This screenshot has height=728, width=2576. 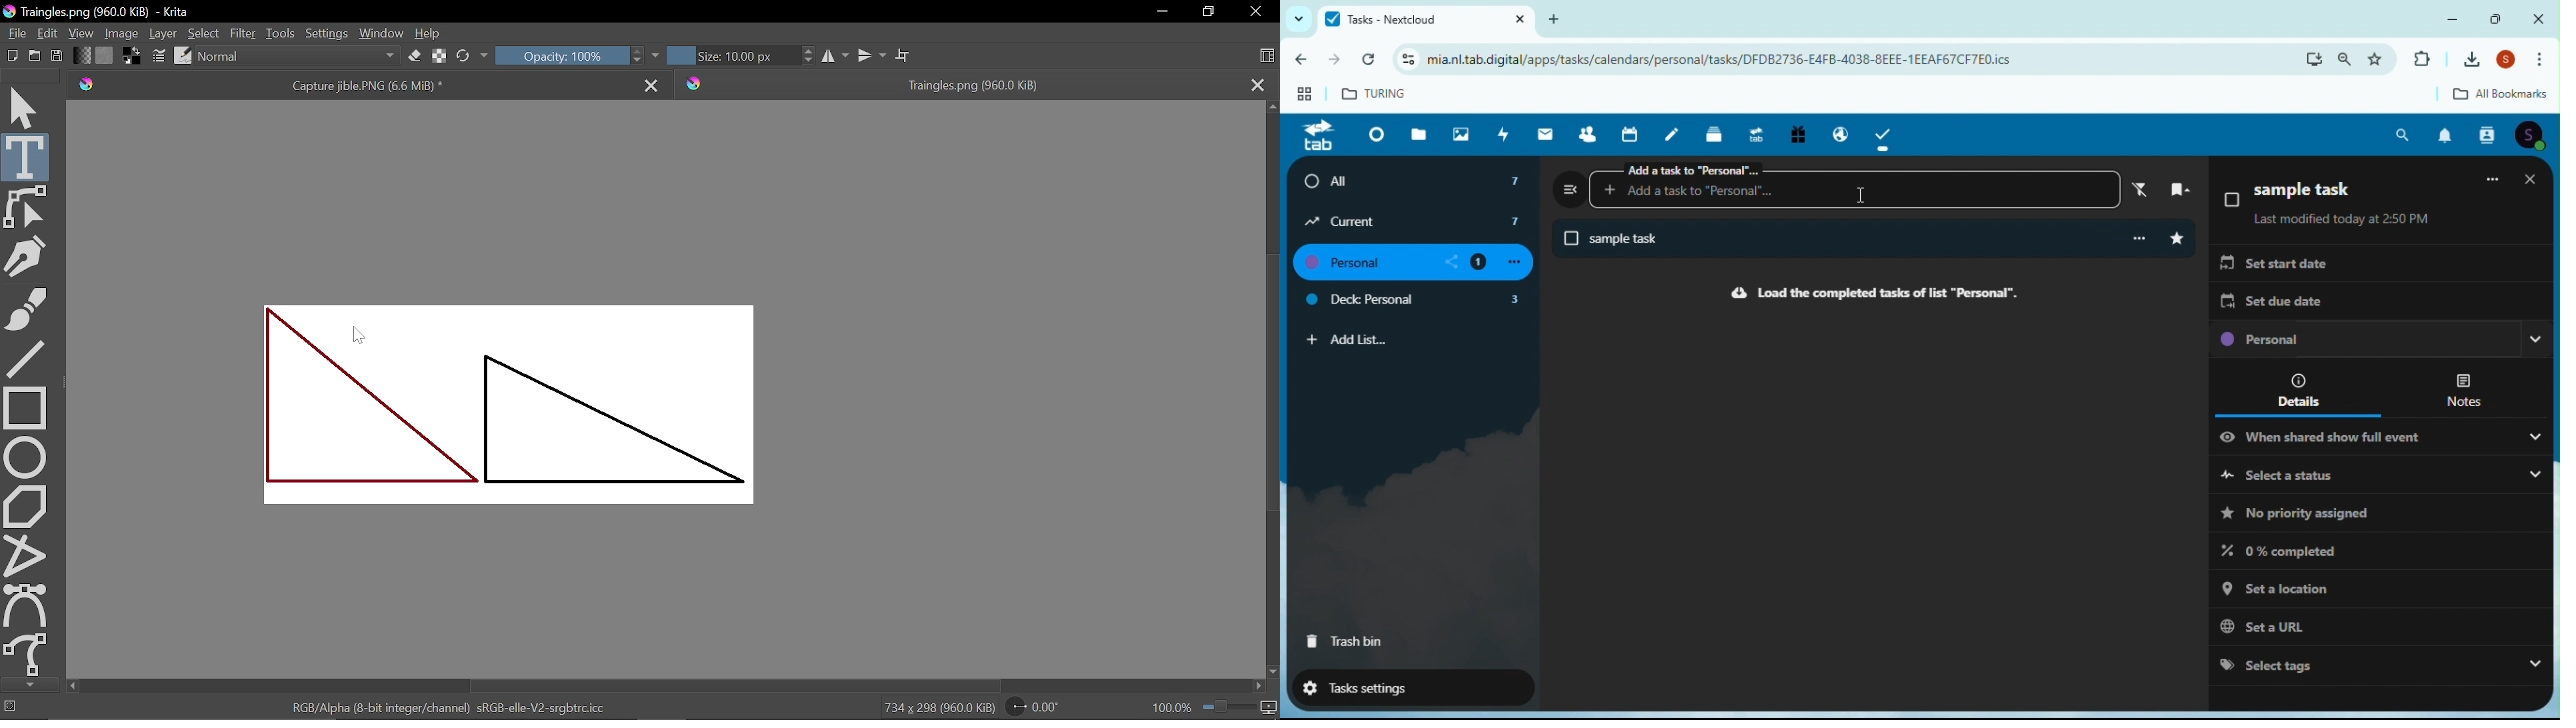 I want to click on logo, so click(x=8, y=12).